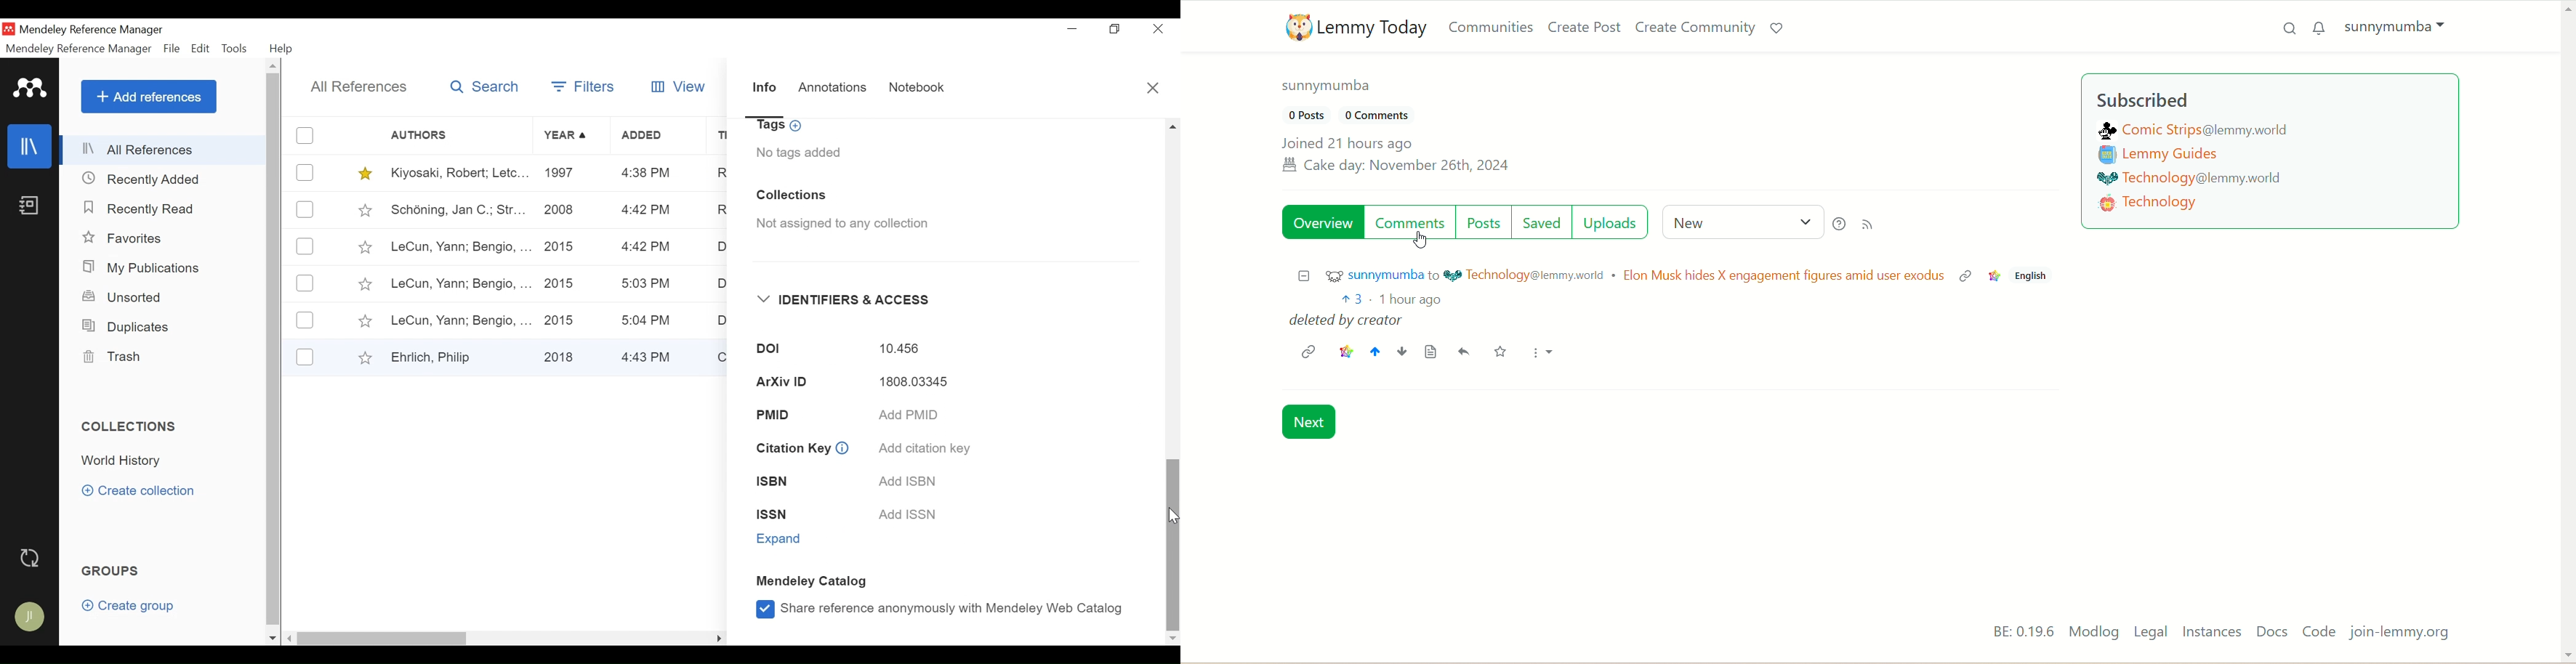 This screenshot has width=2576, height=672. Describe the element at coordinates (460, 283) in the screenshot. I see `LeCun, Yann; Bengio, ...` at that location.